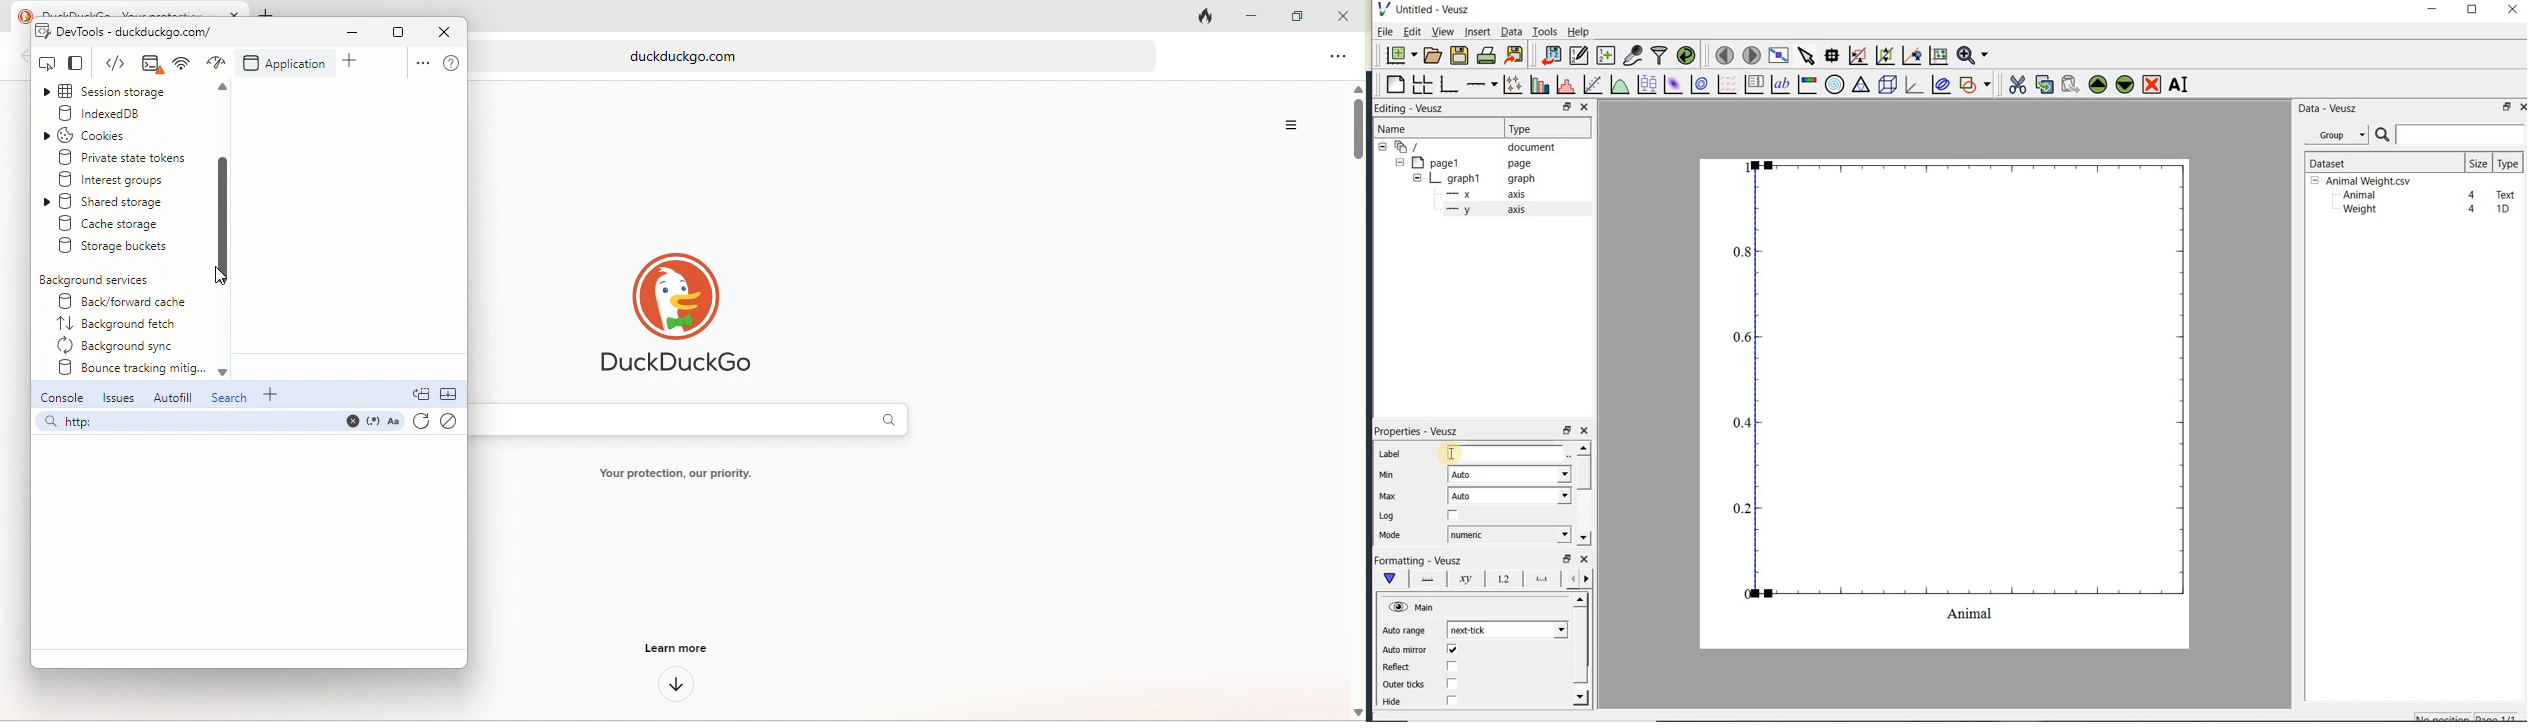 The height and width of the screenshot is (728, 2548). I want to click on Data-Veusz, so click(2329, 109).